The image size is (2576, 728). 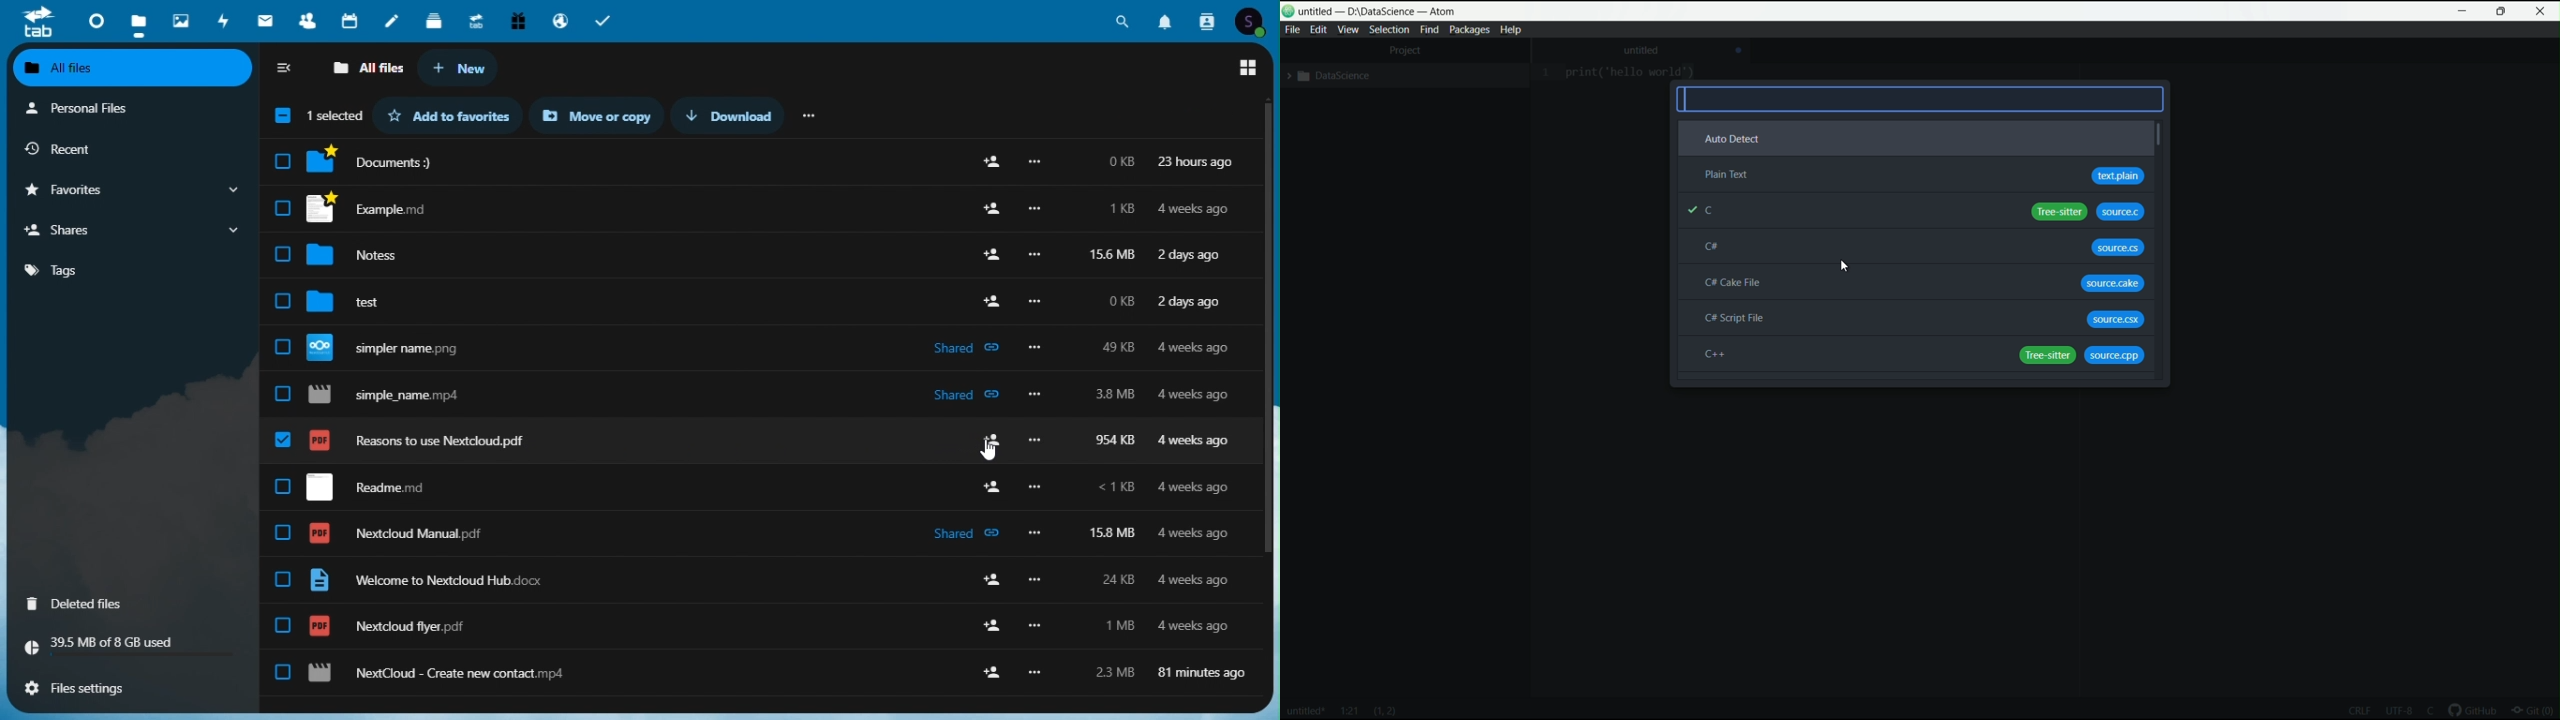 What do you see at coordinates (1037, 531) in the screenshot?
I see `more options` at bounding box center [1037, 531].